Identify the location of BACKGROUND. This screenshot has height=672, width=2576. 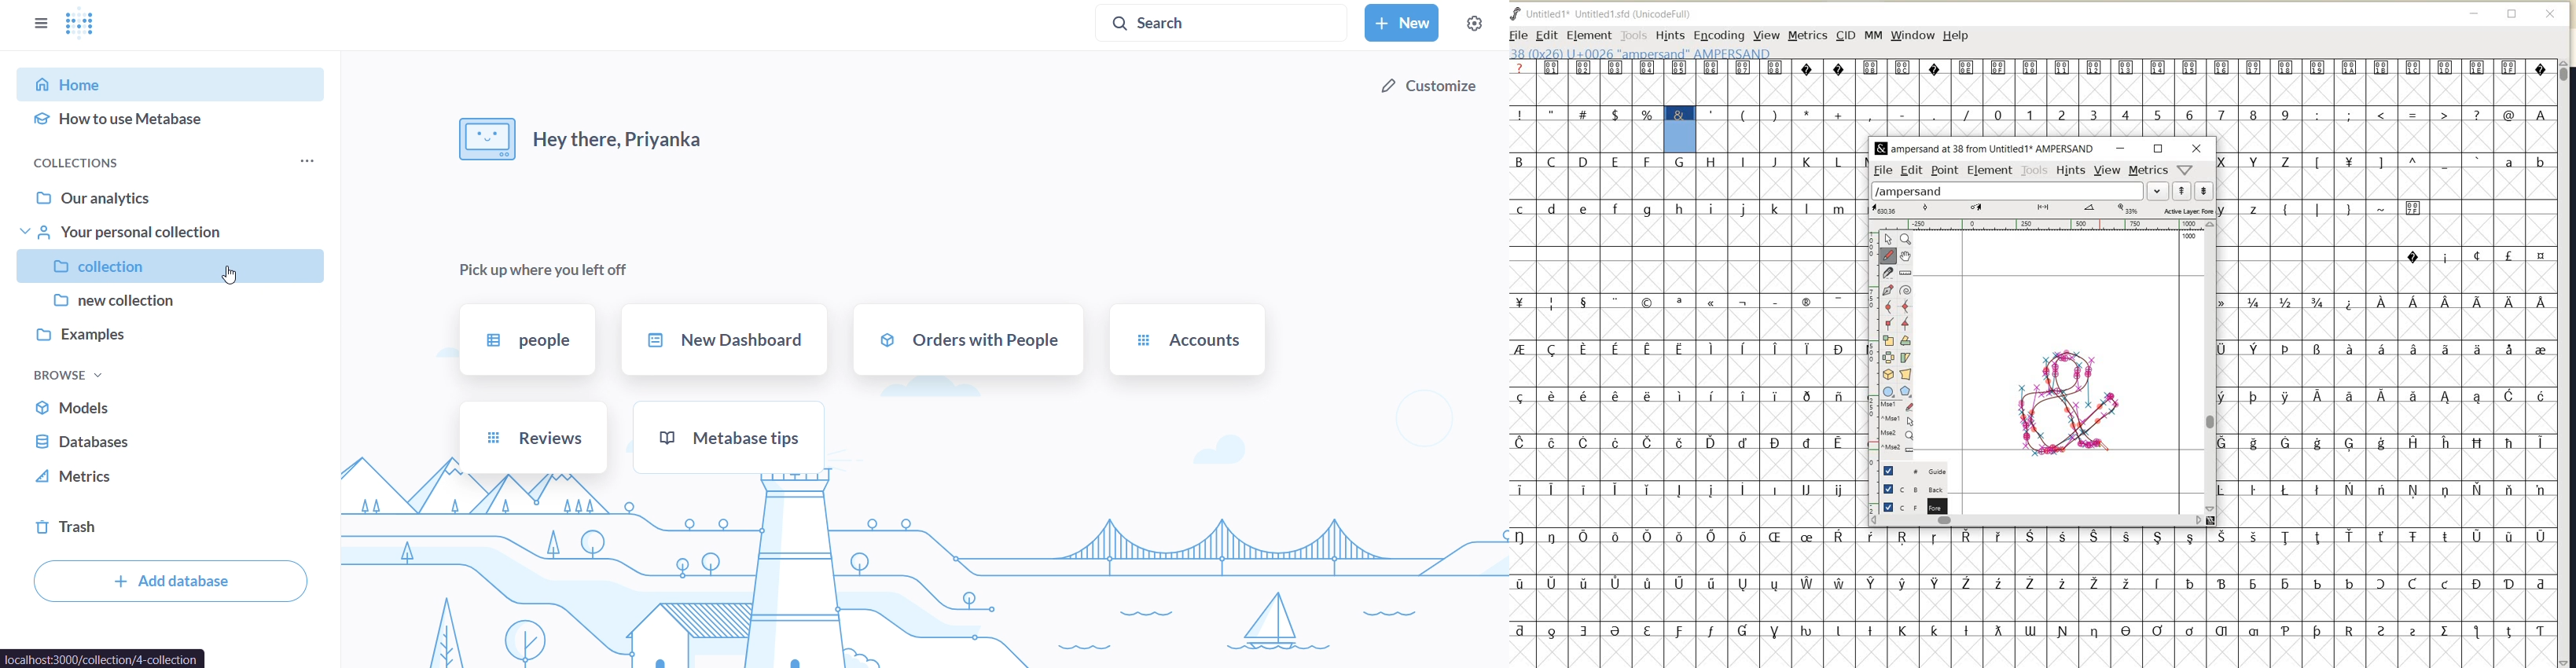
(1907, 488).